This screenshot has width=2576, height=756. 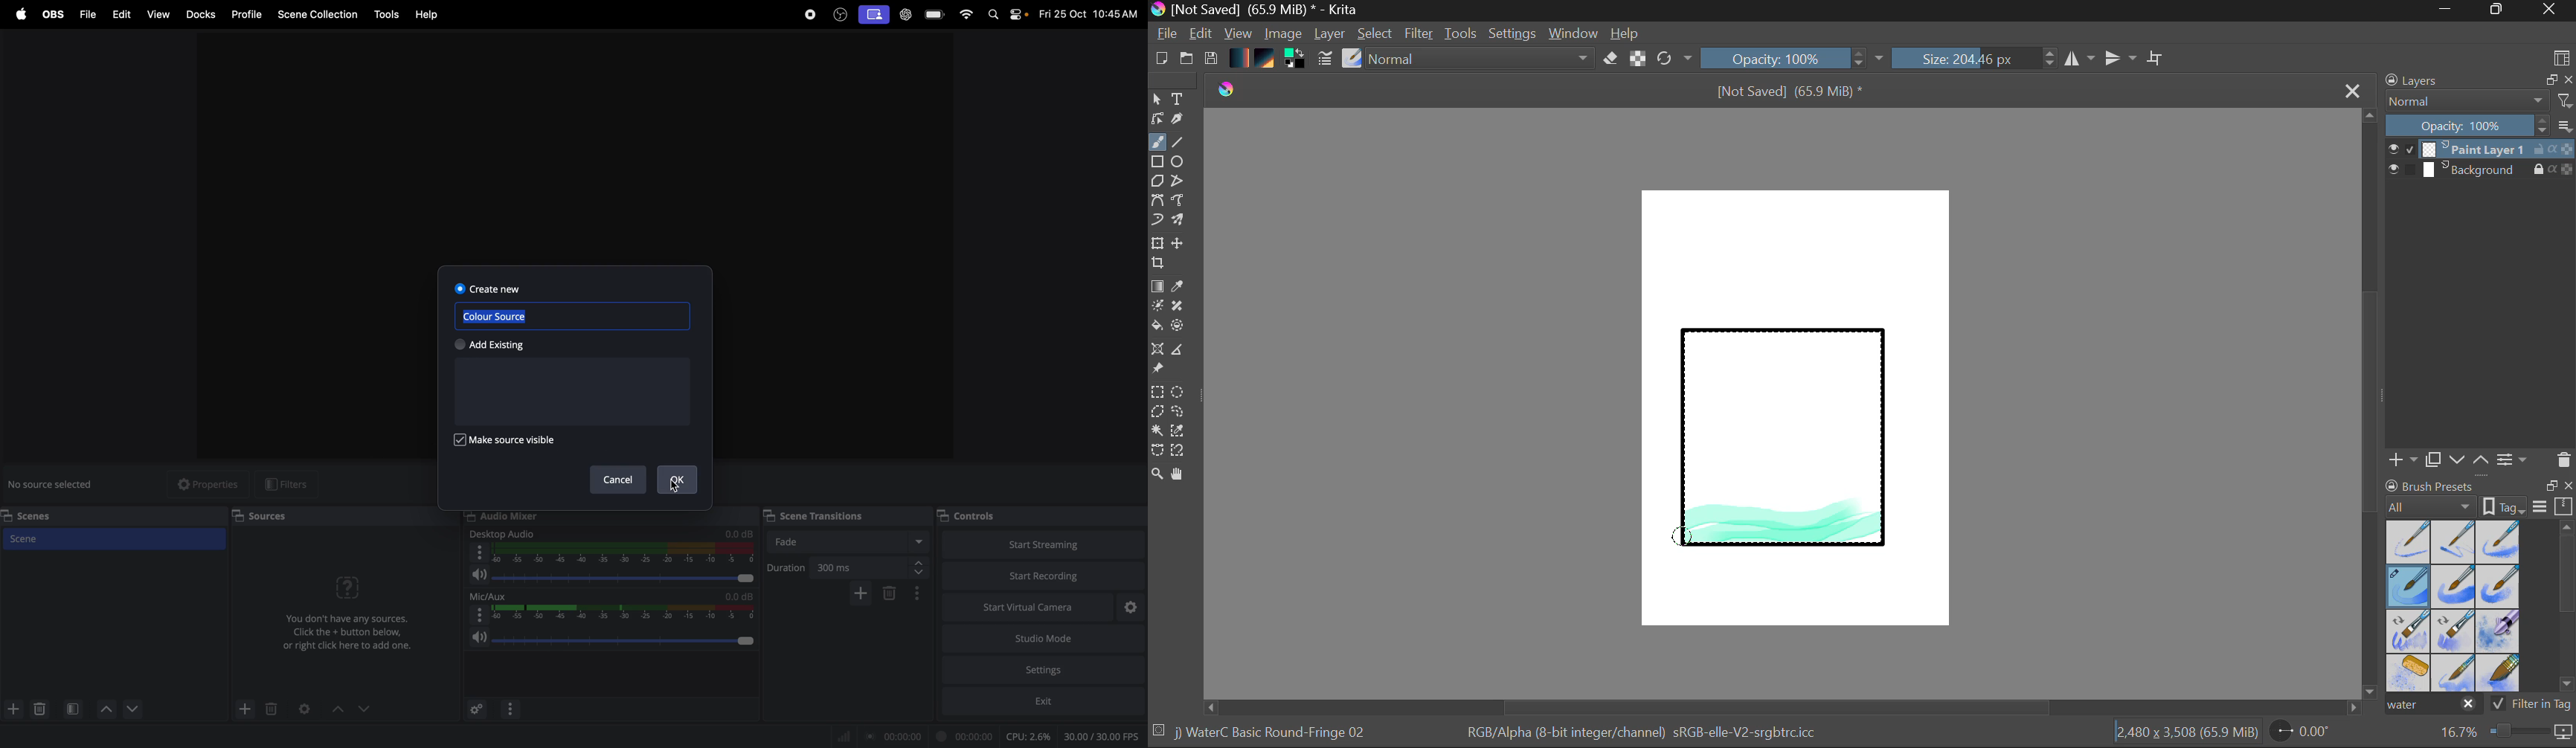 I want to click on chat gpt, so click(x=905, y=16).